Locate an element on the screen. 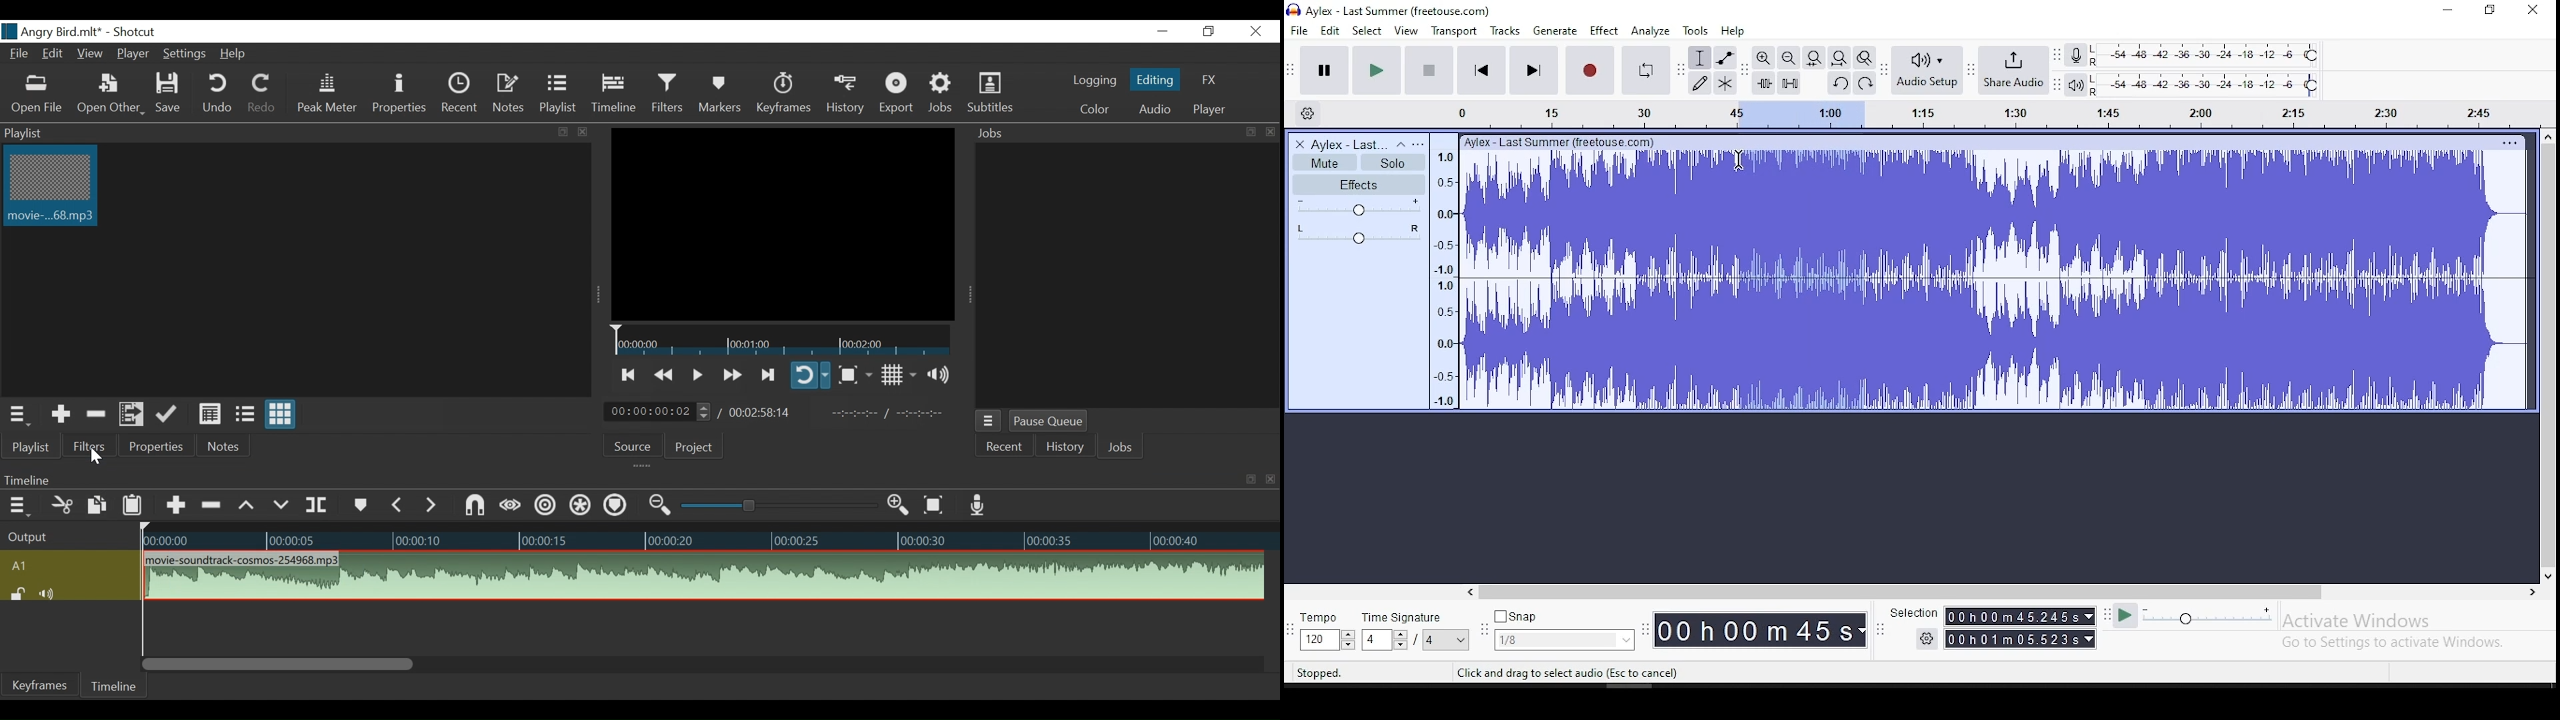 This screenshot has width=2576, height=728. Timeline menu is located at coordinates (17, 505).